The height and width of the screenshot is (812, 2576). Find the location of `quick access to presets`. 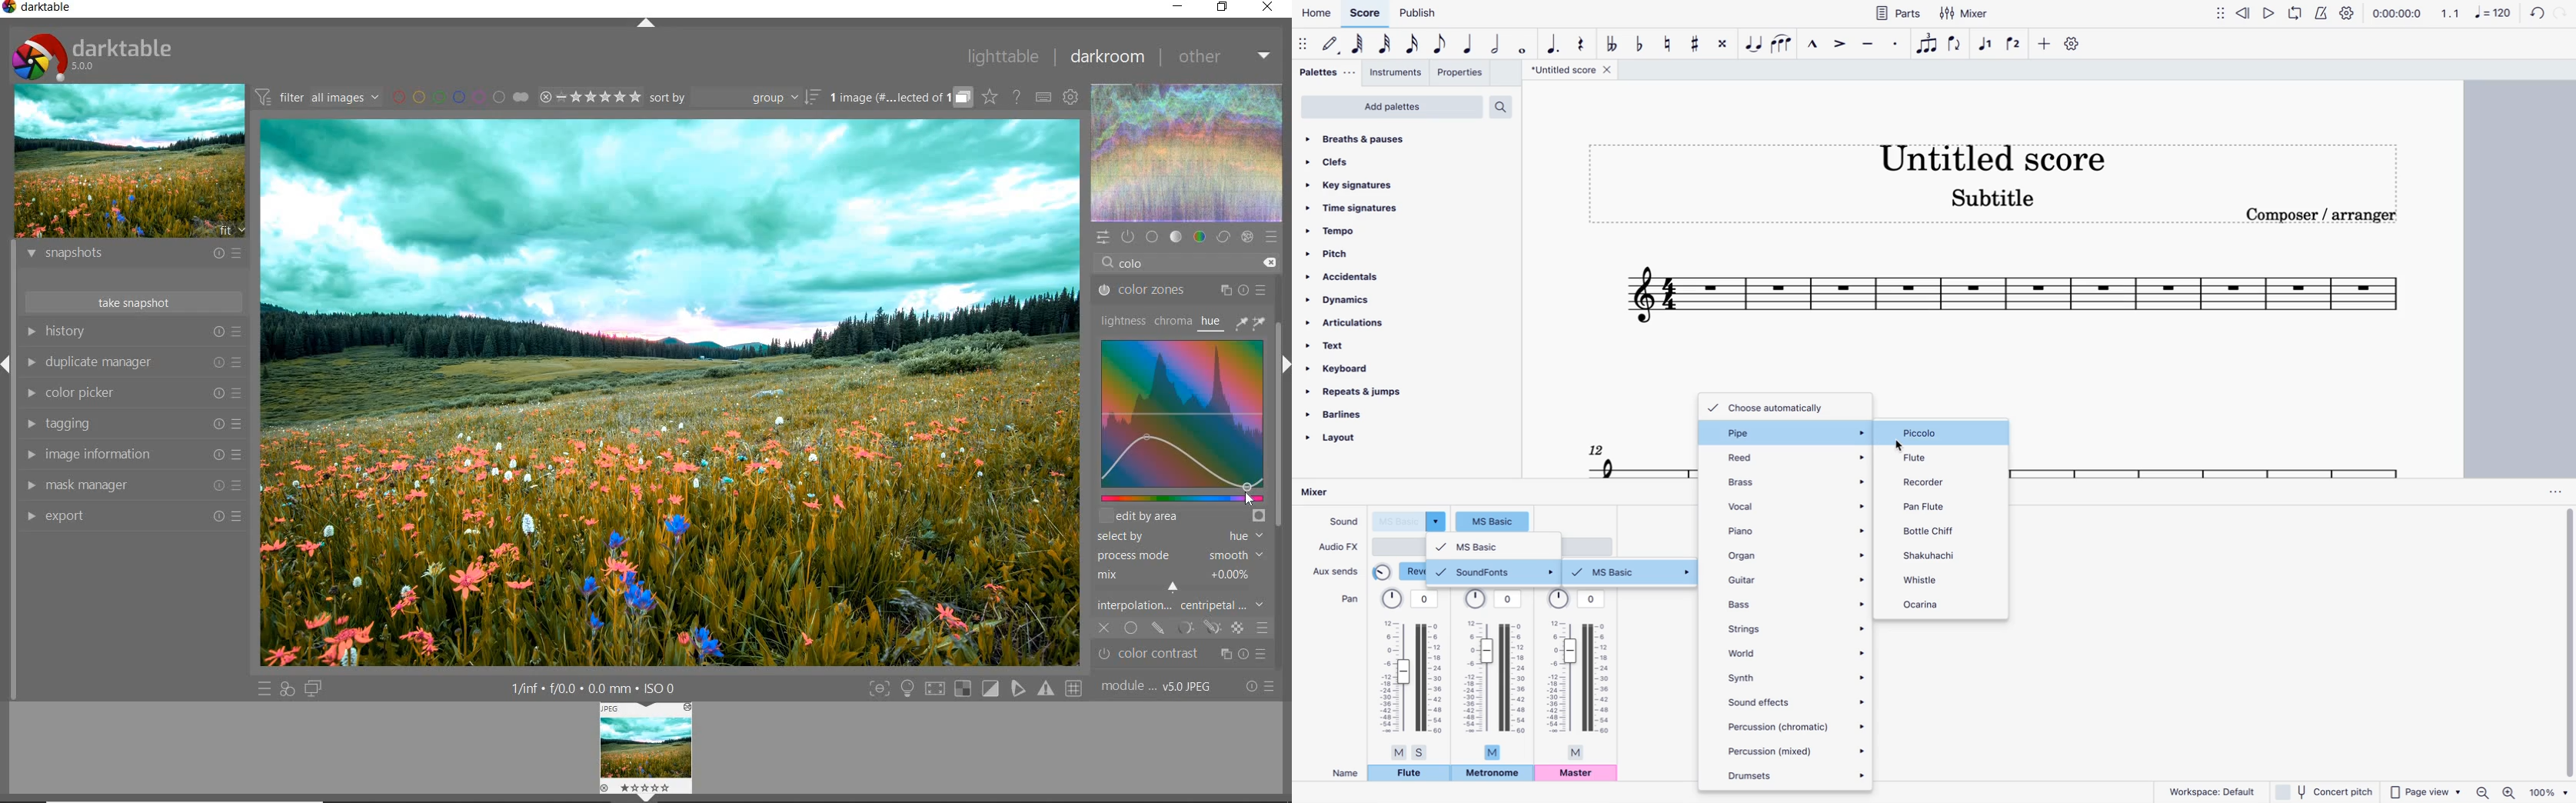

quick access to presets is located at coordinates (265, 689).